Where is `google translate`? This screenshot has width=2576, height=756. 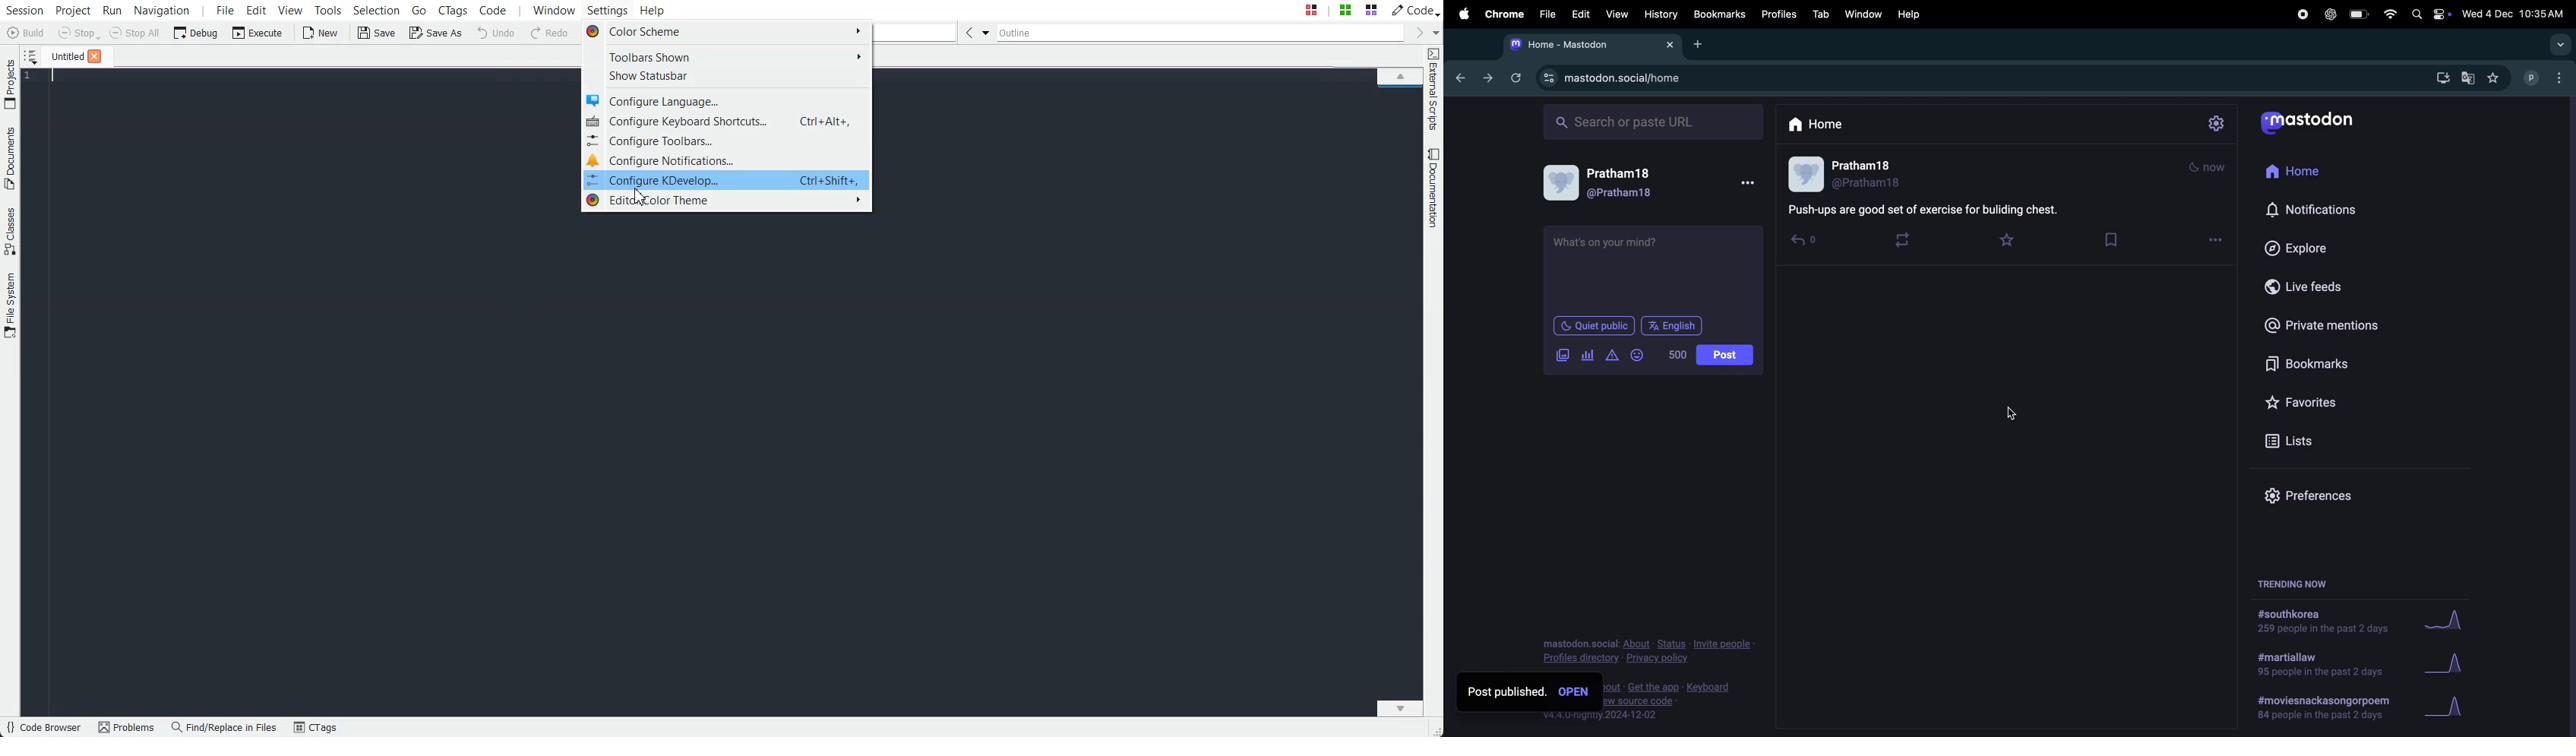
google translate is located at coordinates (2467, 77).